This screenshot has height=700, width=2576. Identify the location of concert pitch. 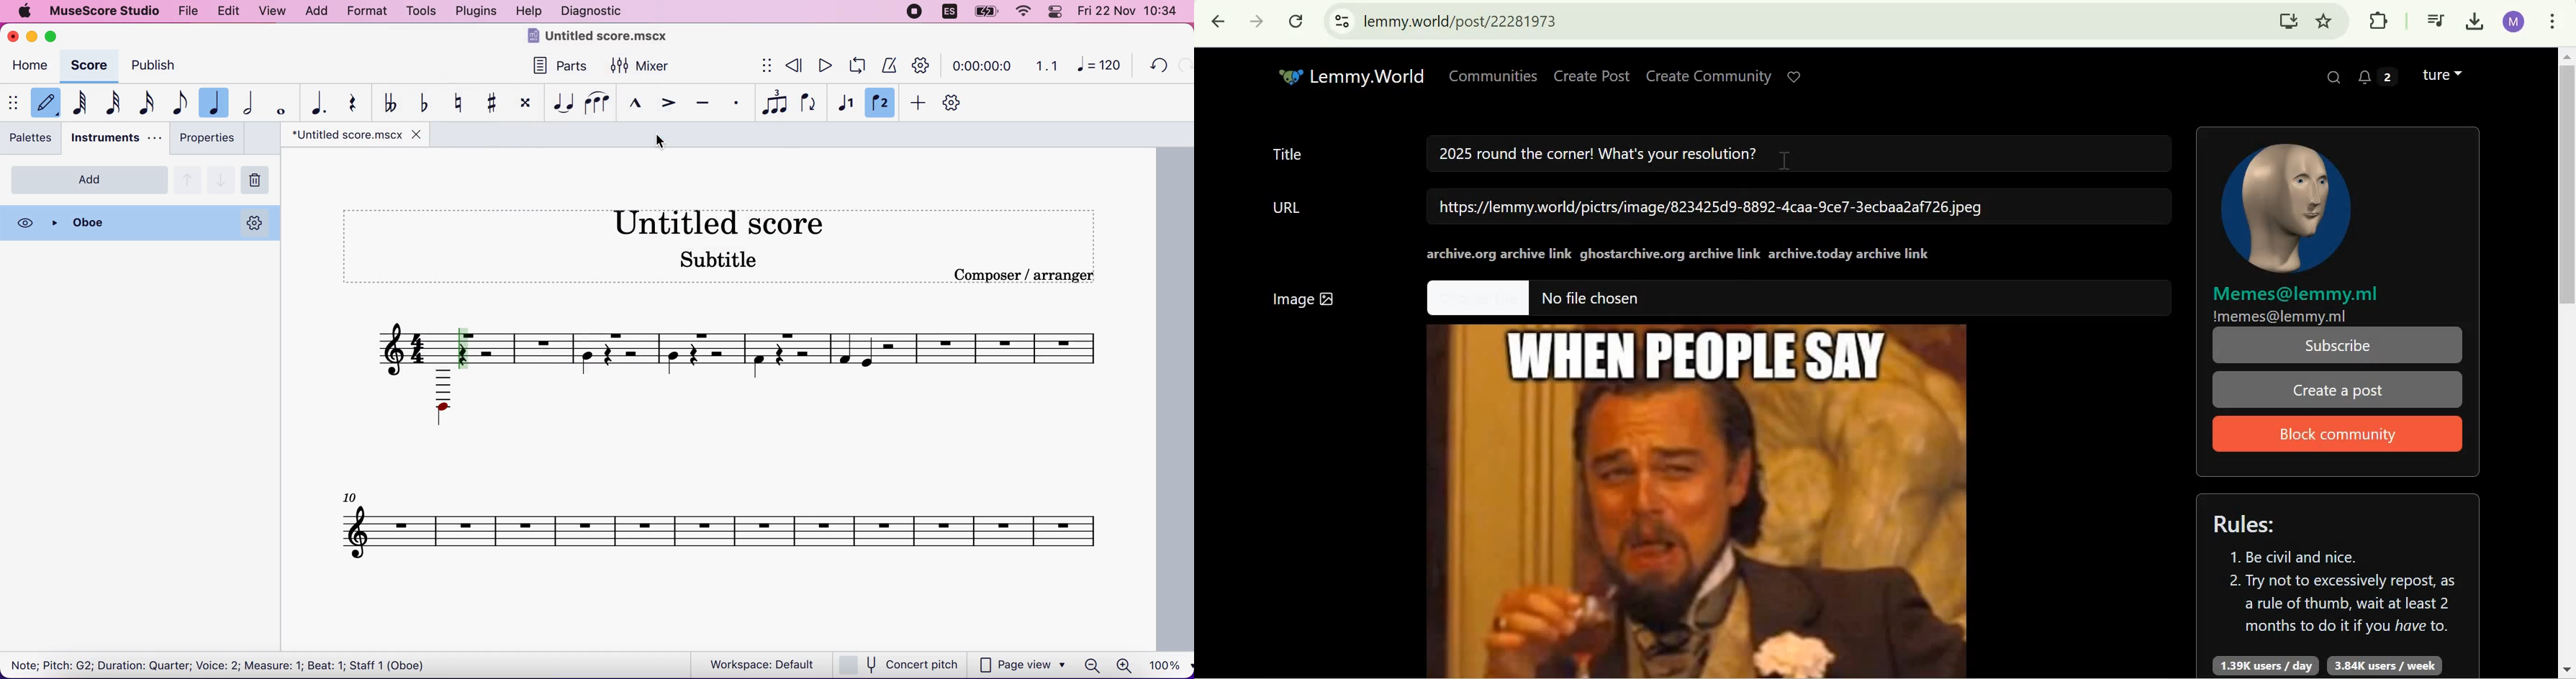
(901, 664).